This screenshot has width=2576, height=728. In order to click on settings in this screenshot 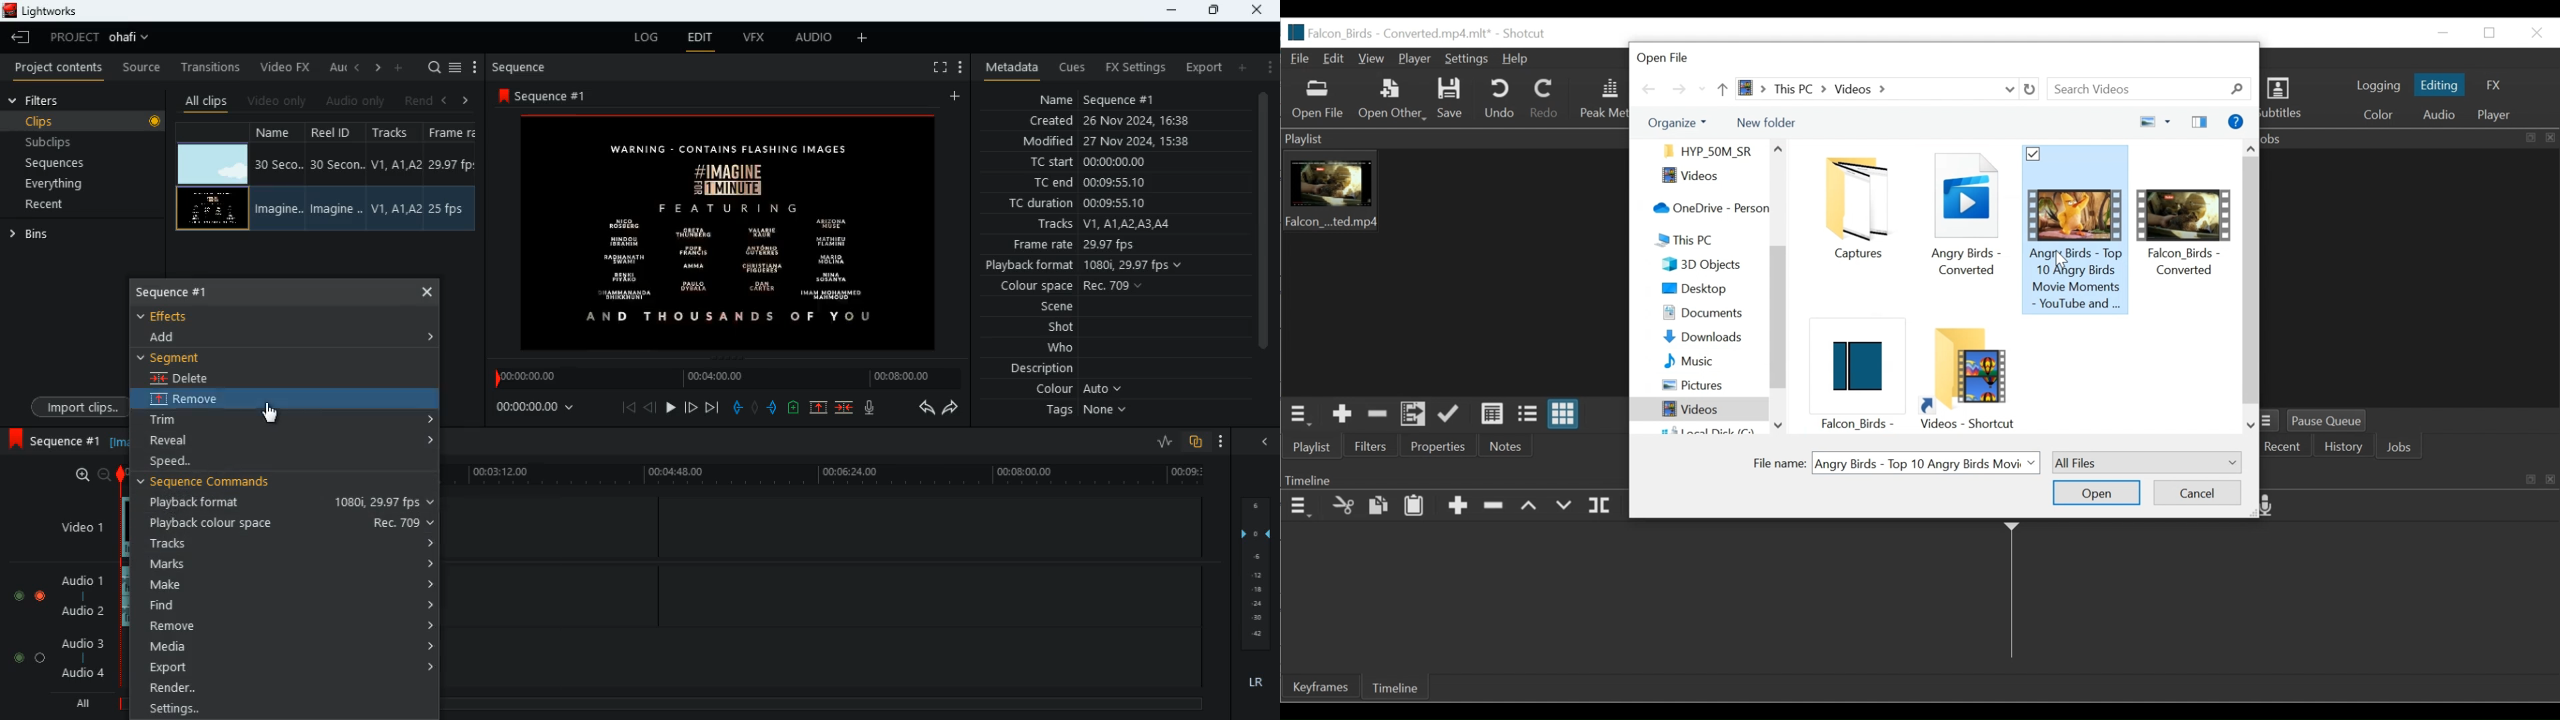, I will do `click(197, 708)`.